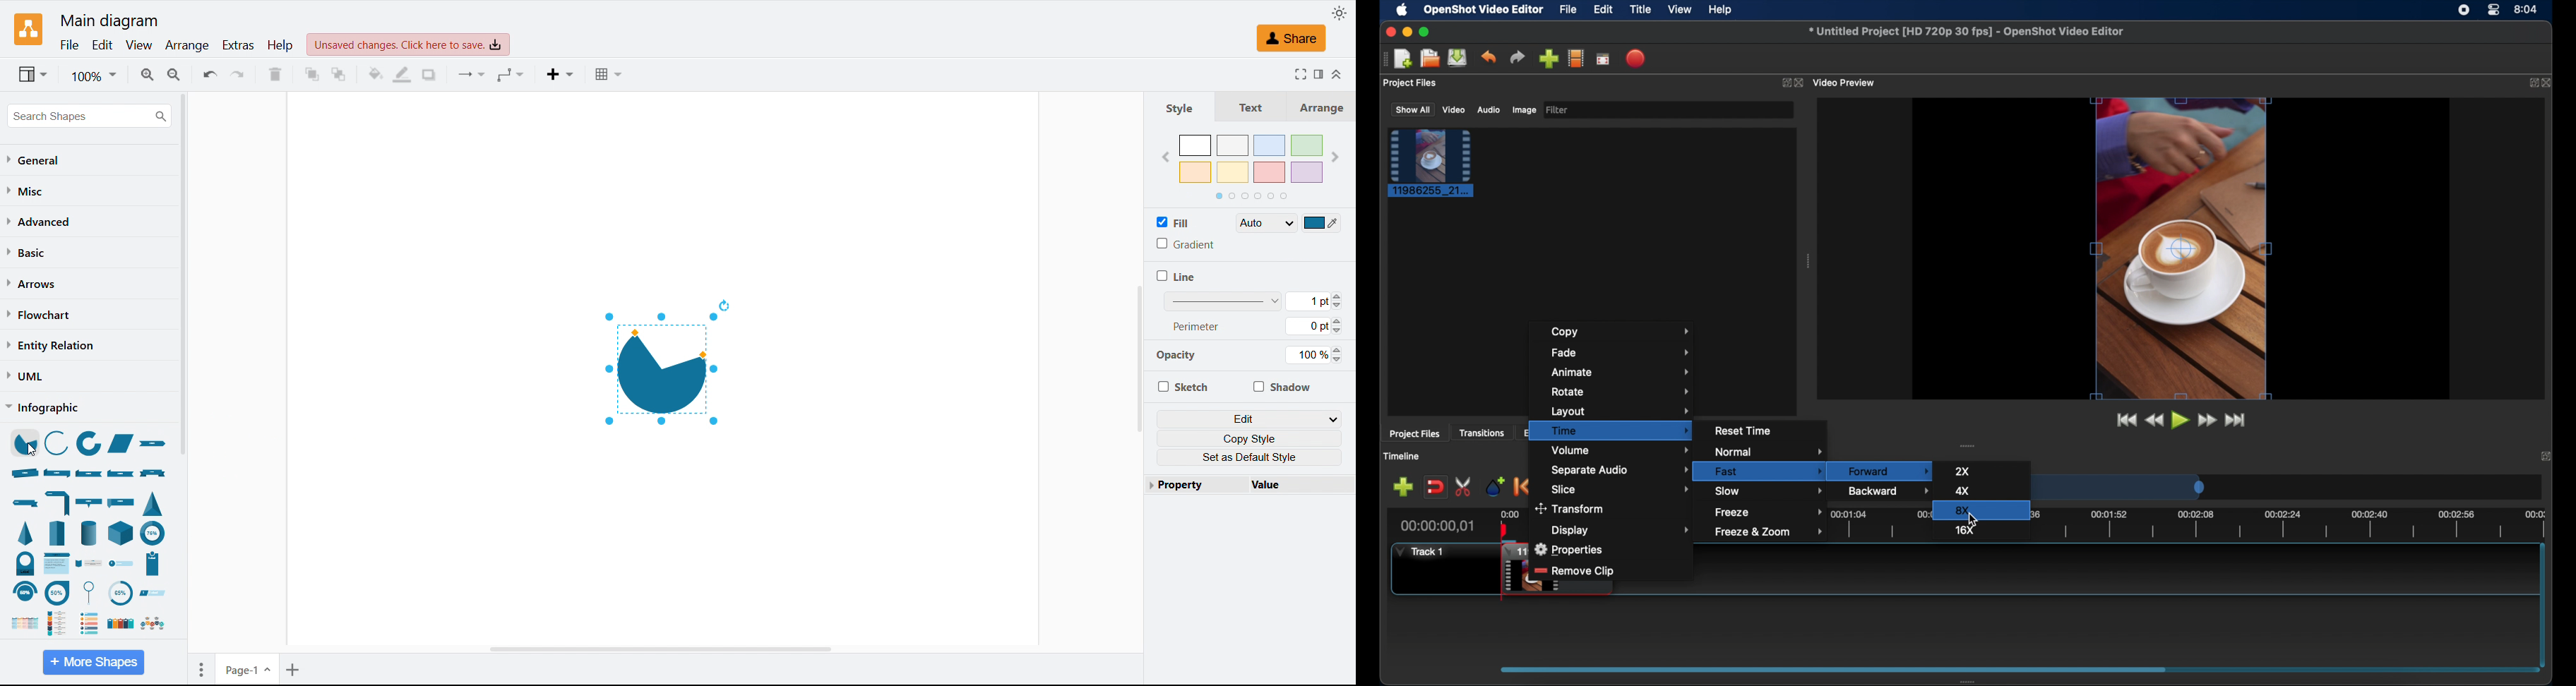 This screenshot has height=700, width=2576. What do you see at coordinates (1338, 75) in the screenshot?
I see `Collapse ` at bounding box center [1338, 75].